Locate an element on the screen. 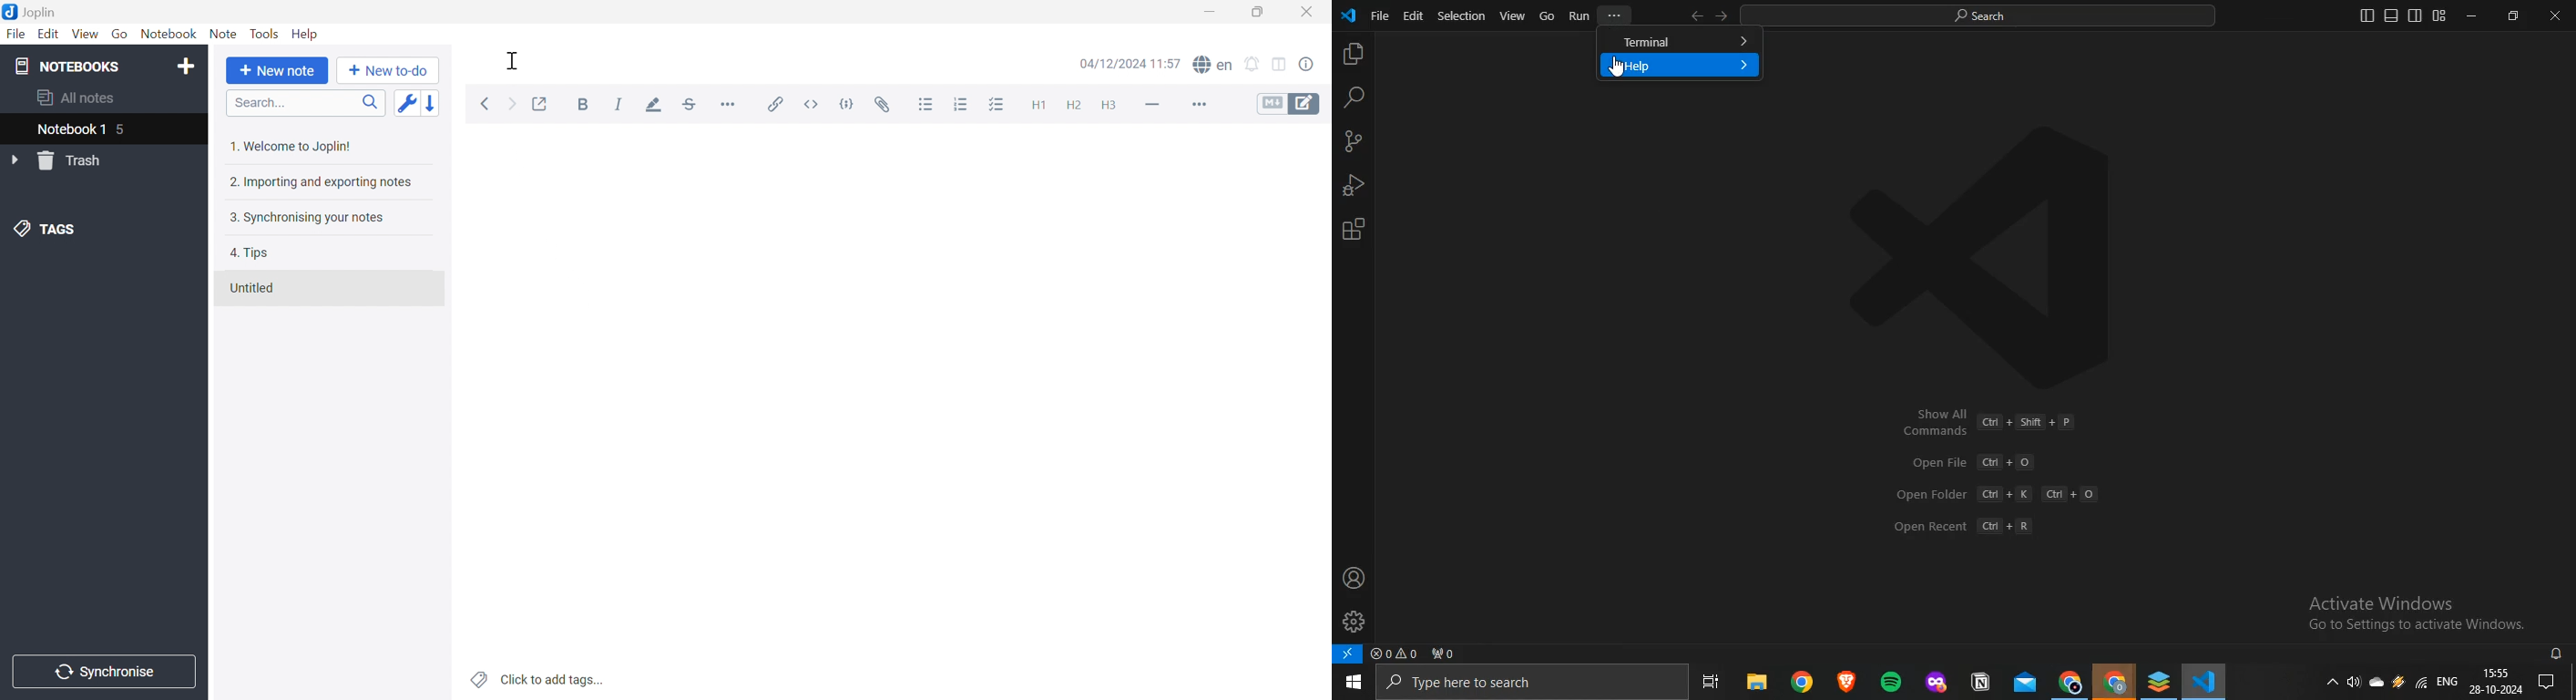  Note is located at coordinates (223, 35).